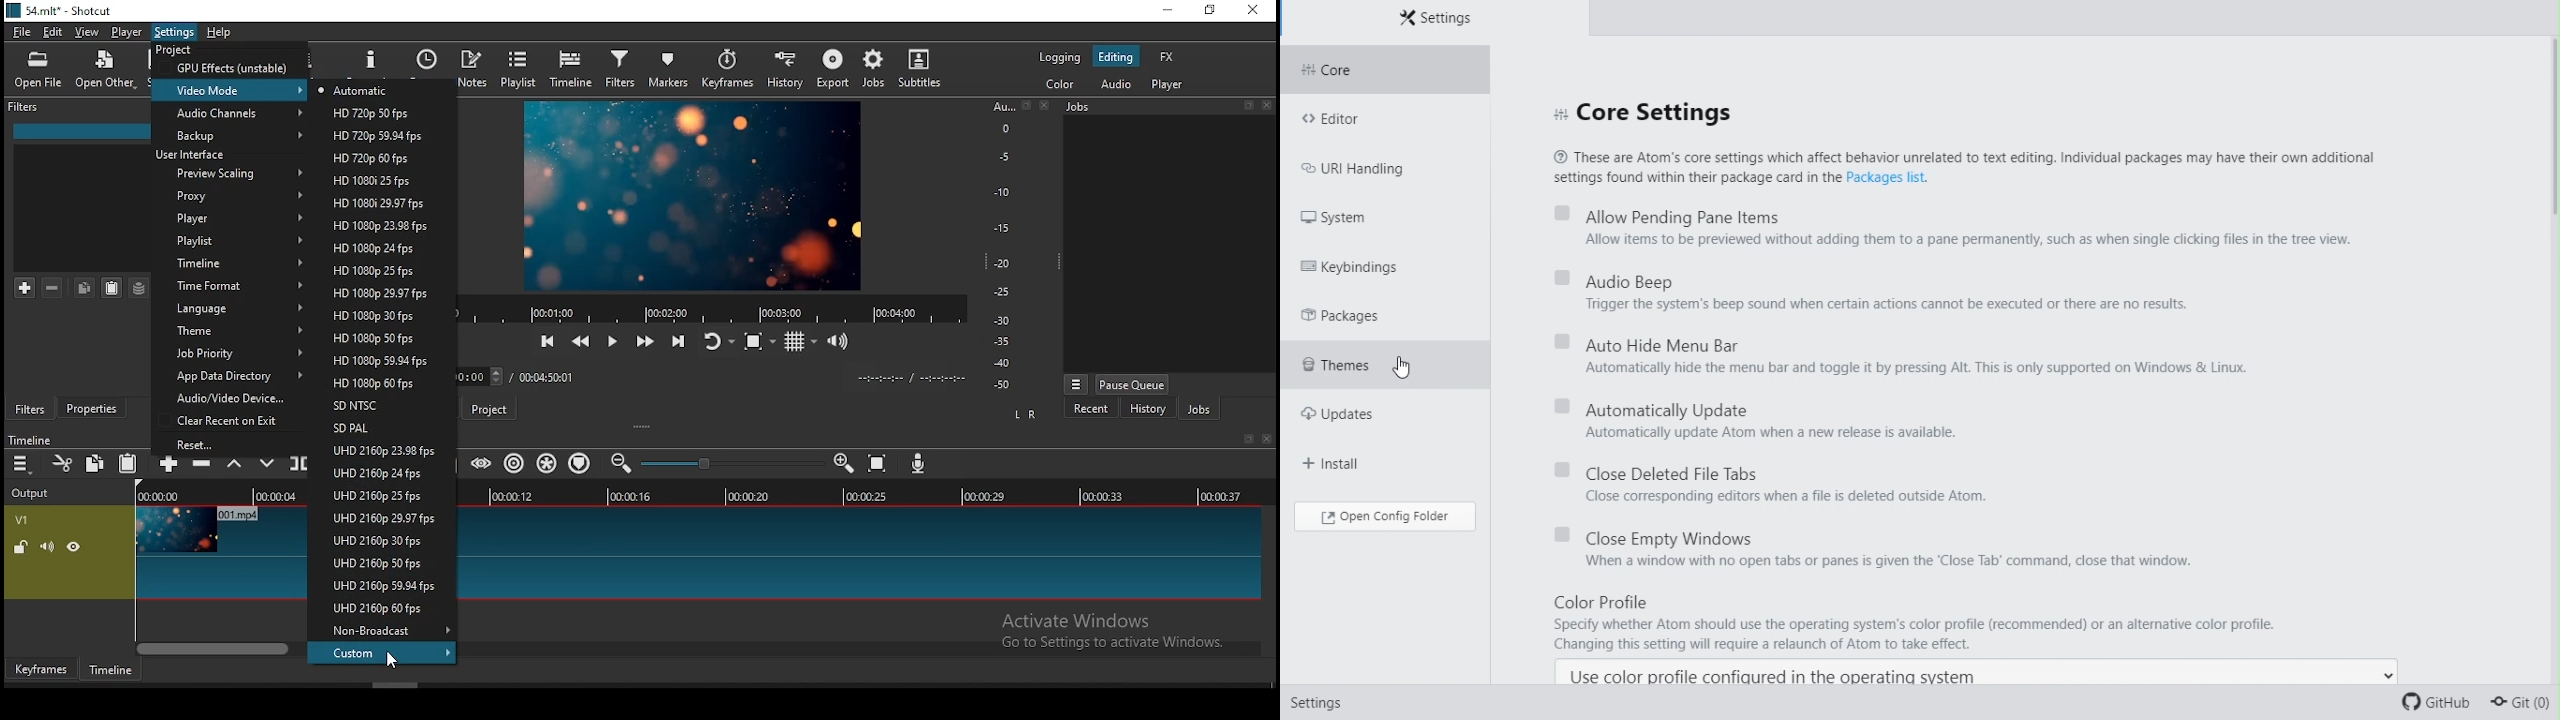 The width and height of the screenshot is (2576, 728). I want to click on restore, so click(1026, 106).